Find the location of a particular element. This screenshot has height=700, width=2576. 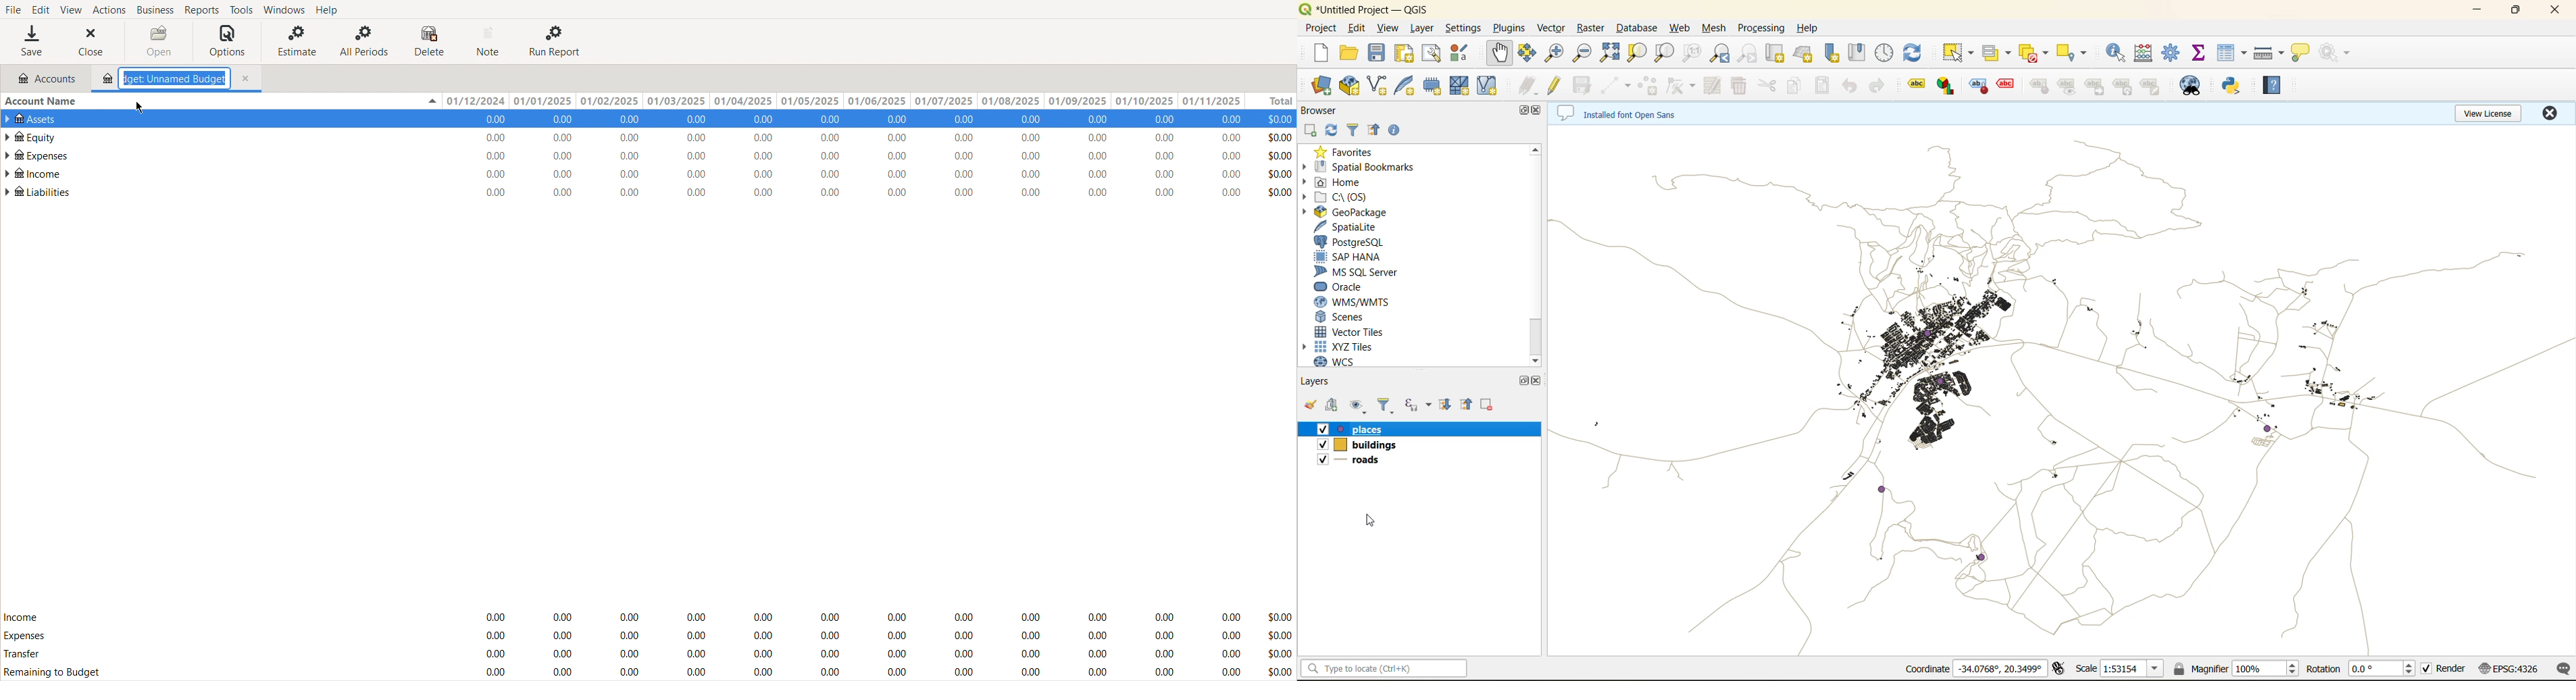

view is located at coordinates (1388, 29).